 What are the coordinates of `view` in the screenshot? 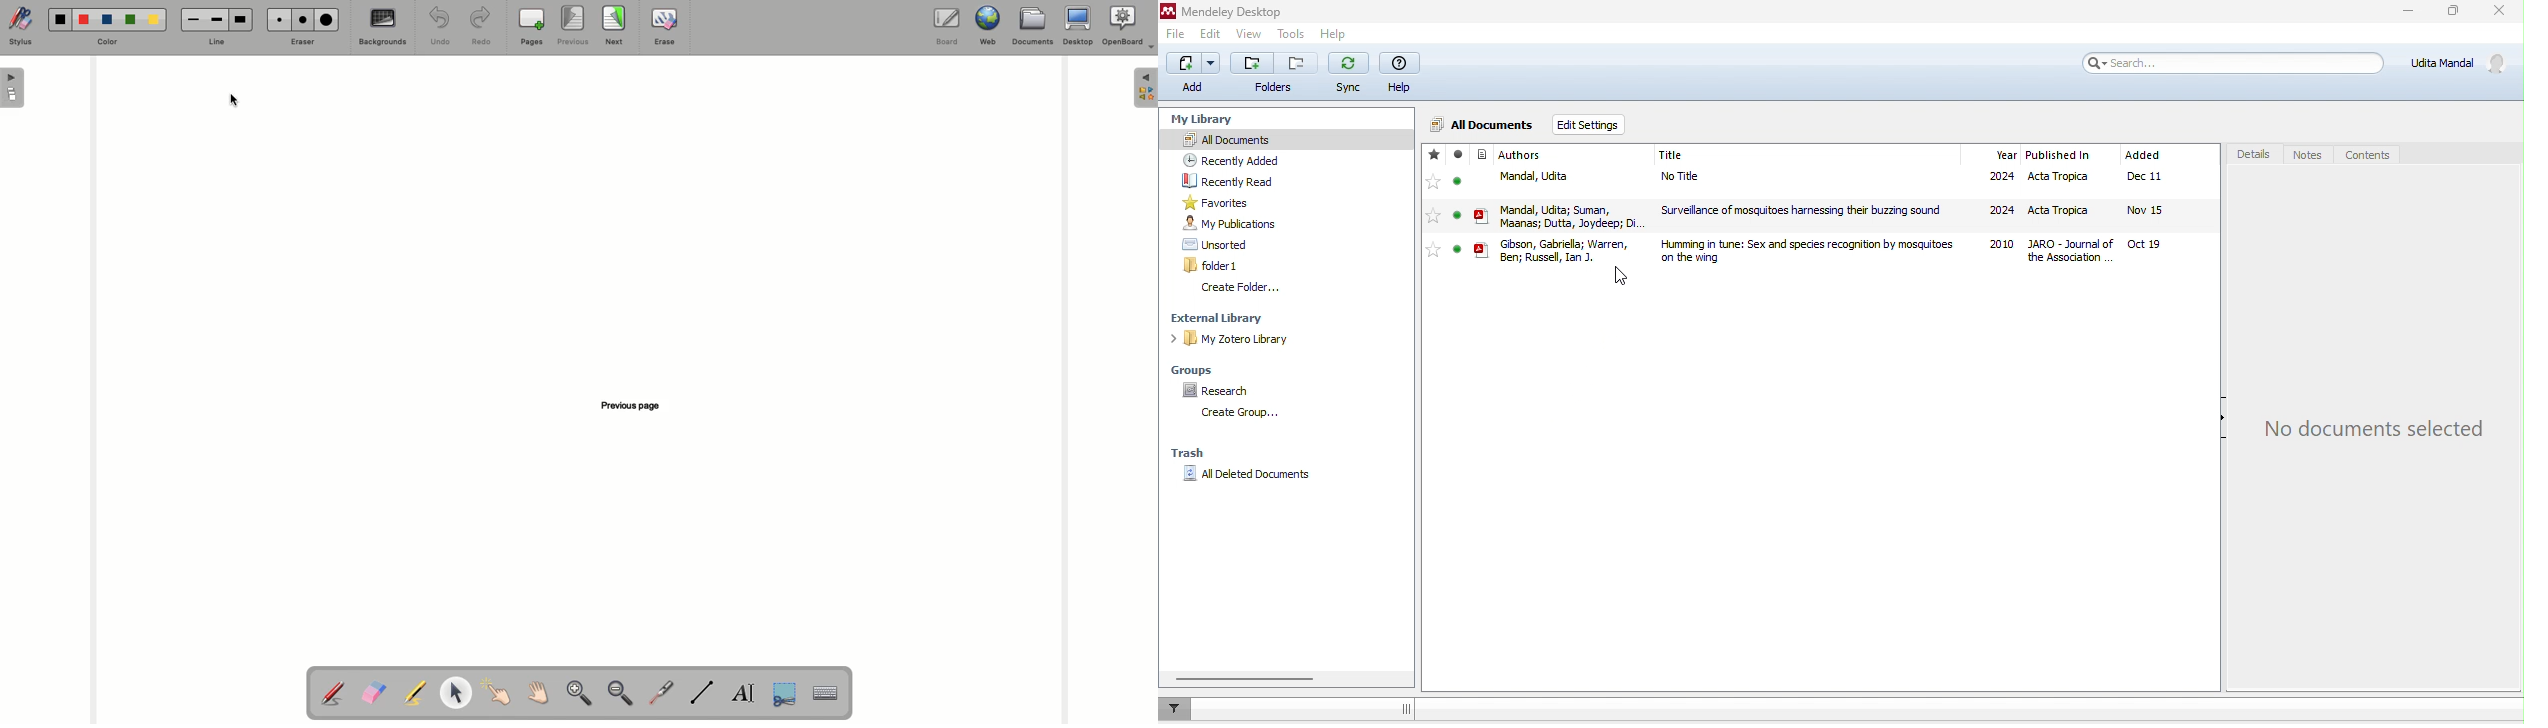 It's located at (1249, 36).